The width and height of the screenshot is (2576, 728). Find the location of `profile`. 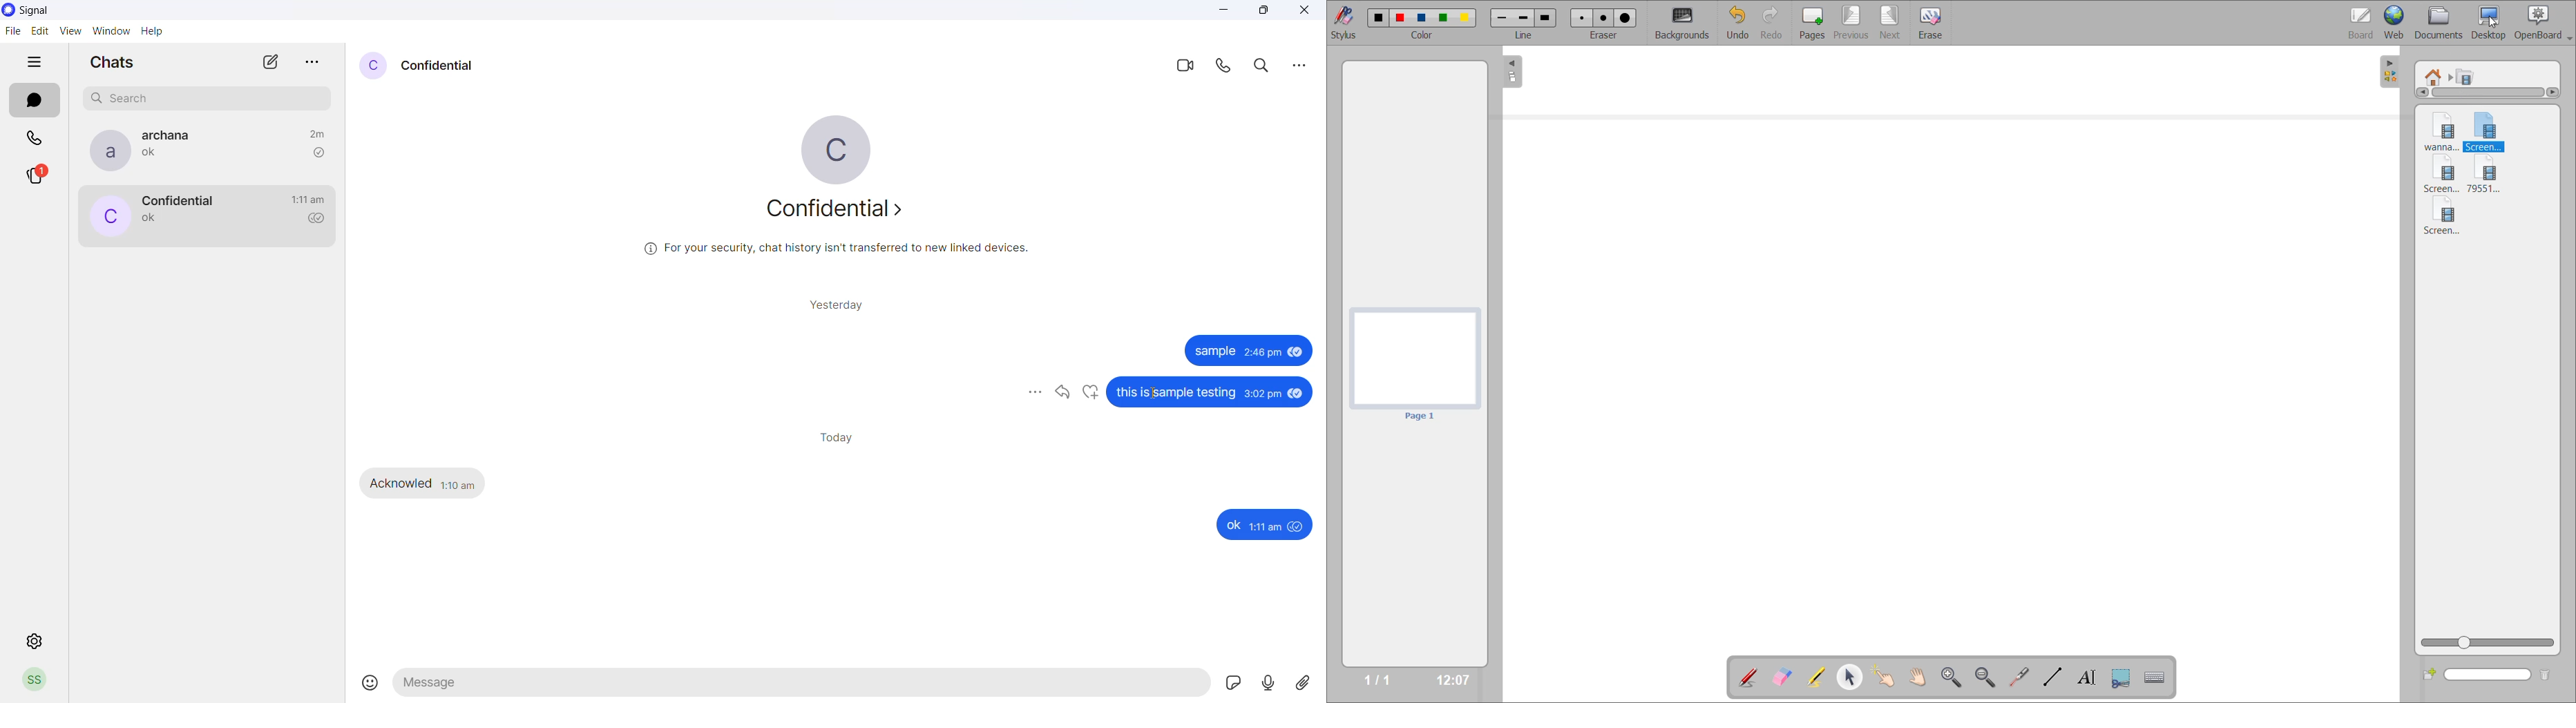

profile is located at coordinates (34, 682).